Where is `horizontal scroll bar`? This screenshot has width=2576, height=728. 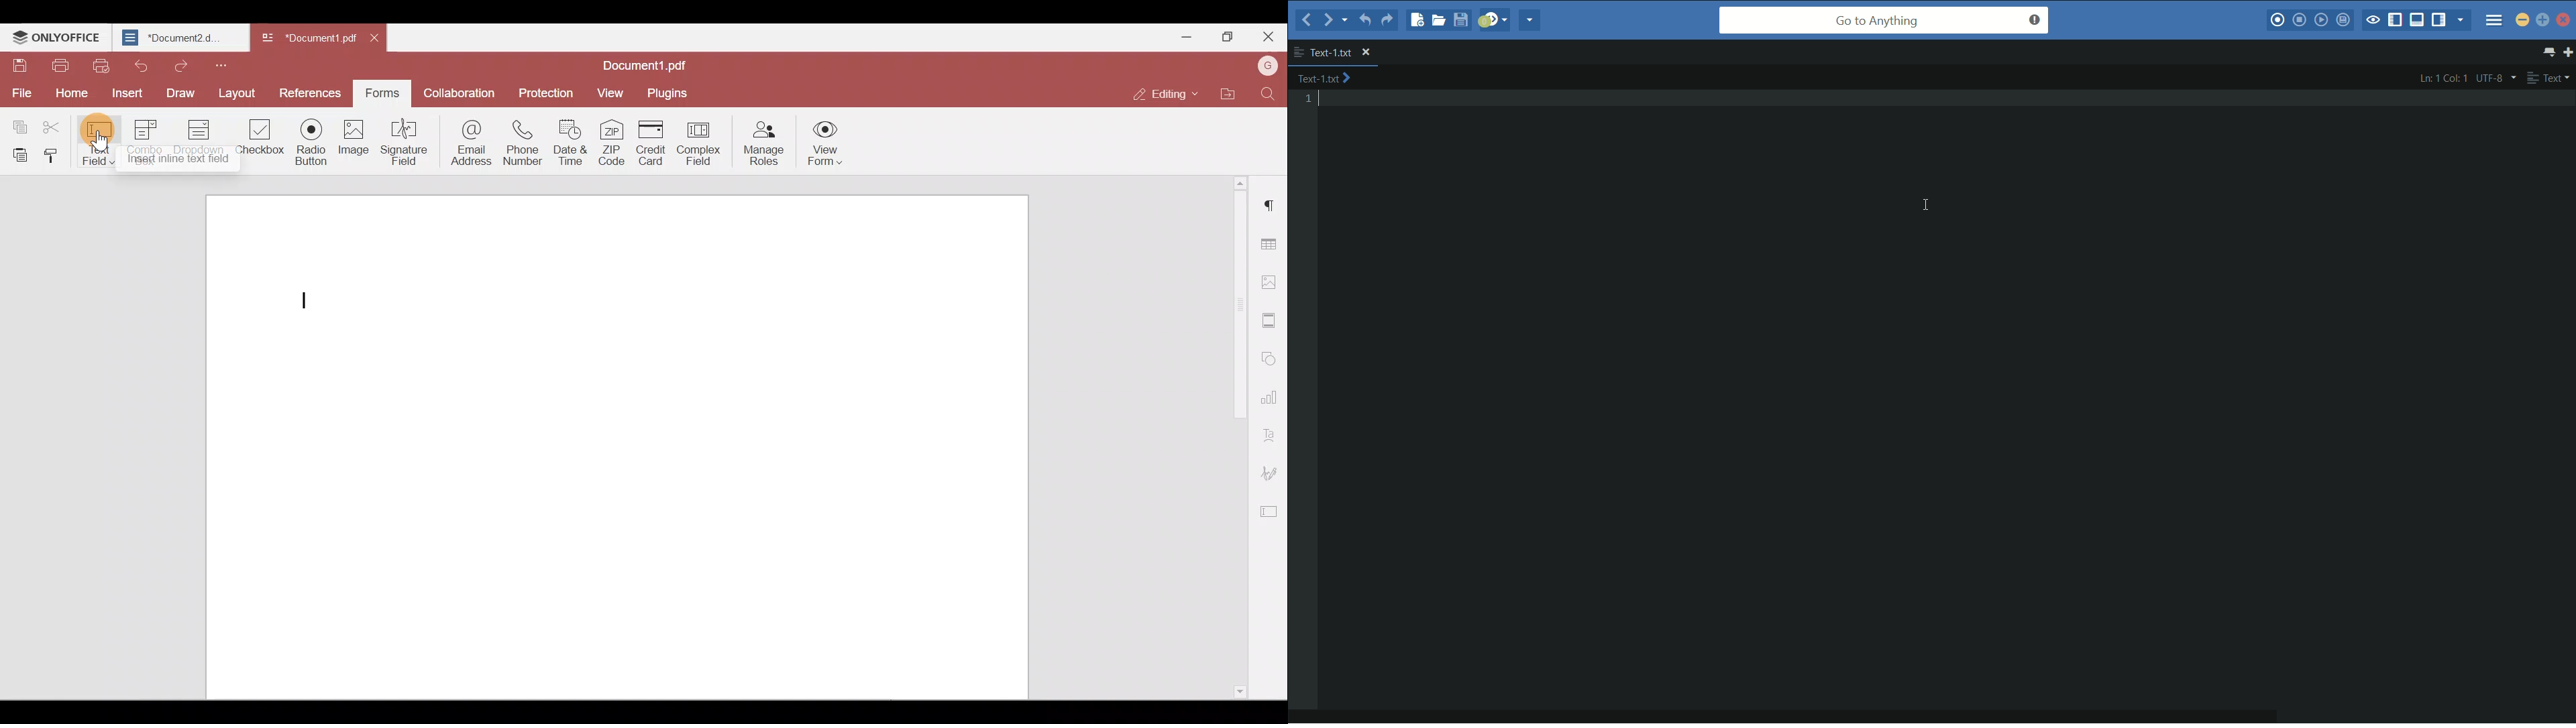
horizontal scroll bar is located at coordinates (1797, 716).